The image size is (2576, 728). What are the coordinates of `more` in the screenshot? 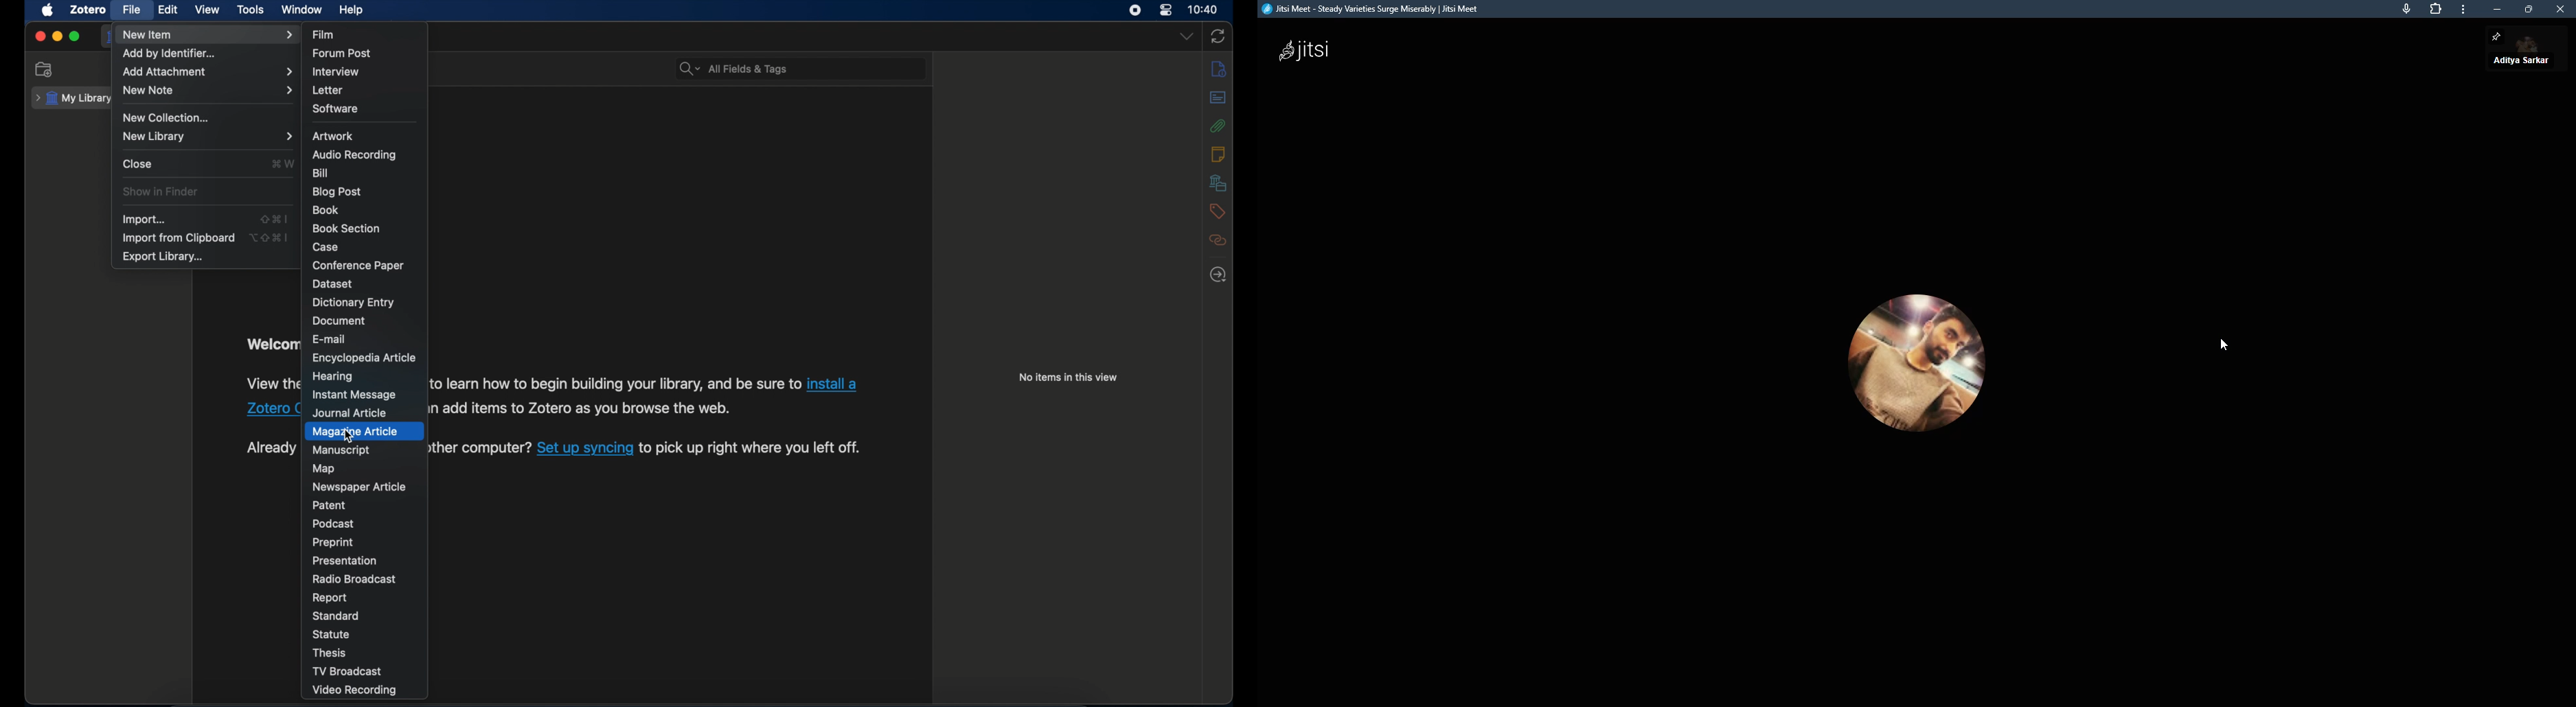 It's located at (2463, 12).